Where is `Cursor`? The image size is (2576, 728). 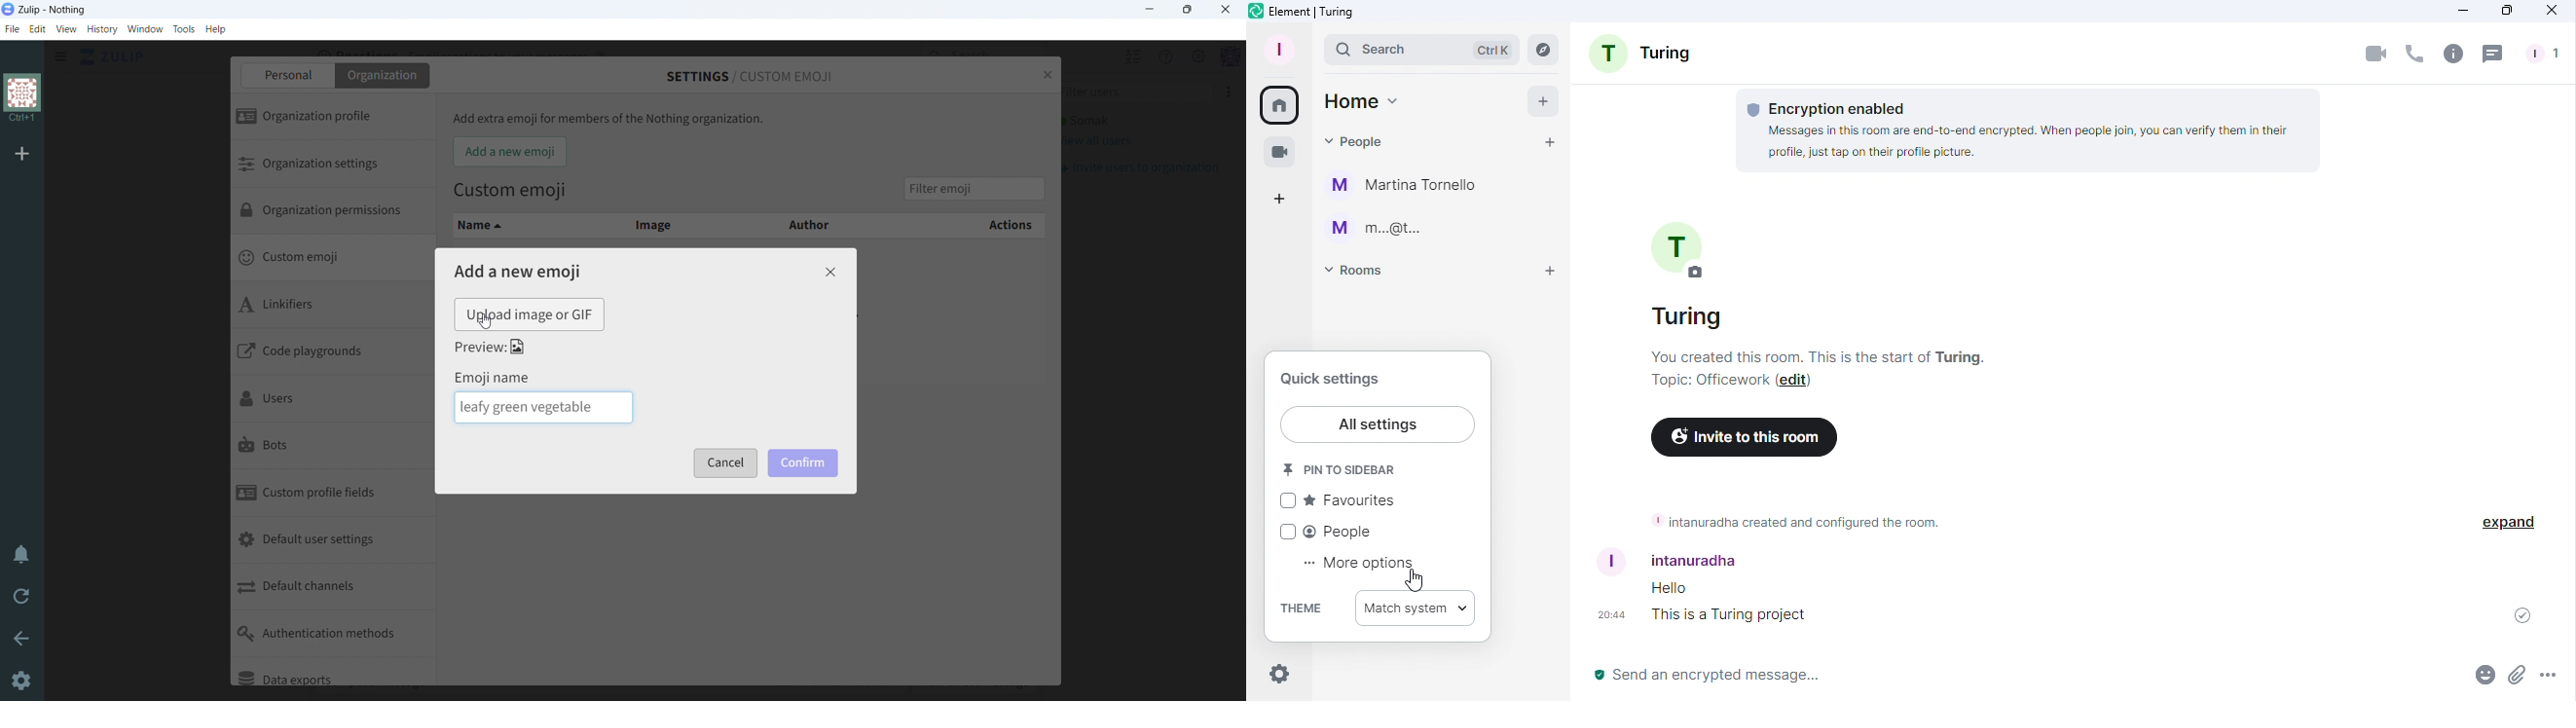
Cursor is located at coordinates (1412, 580).